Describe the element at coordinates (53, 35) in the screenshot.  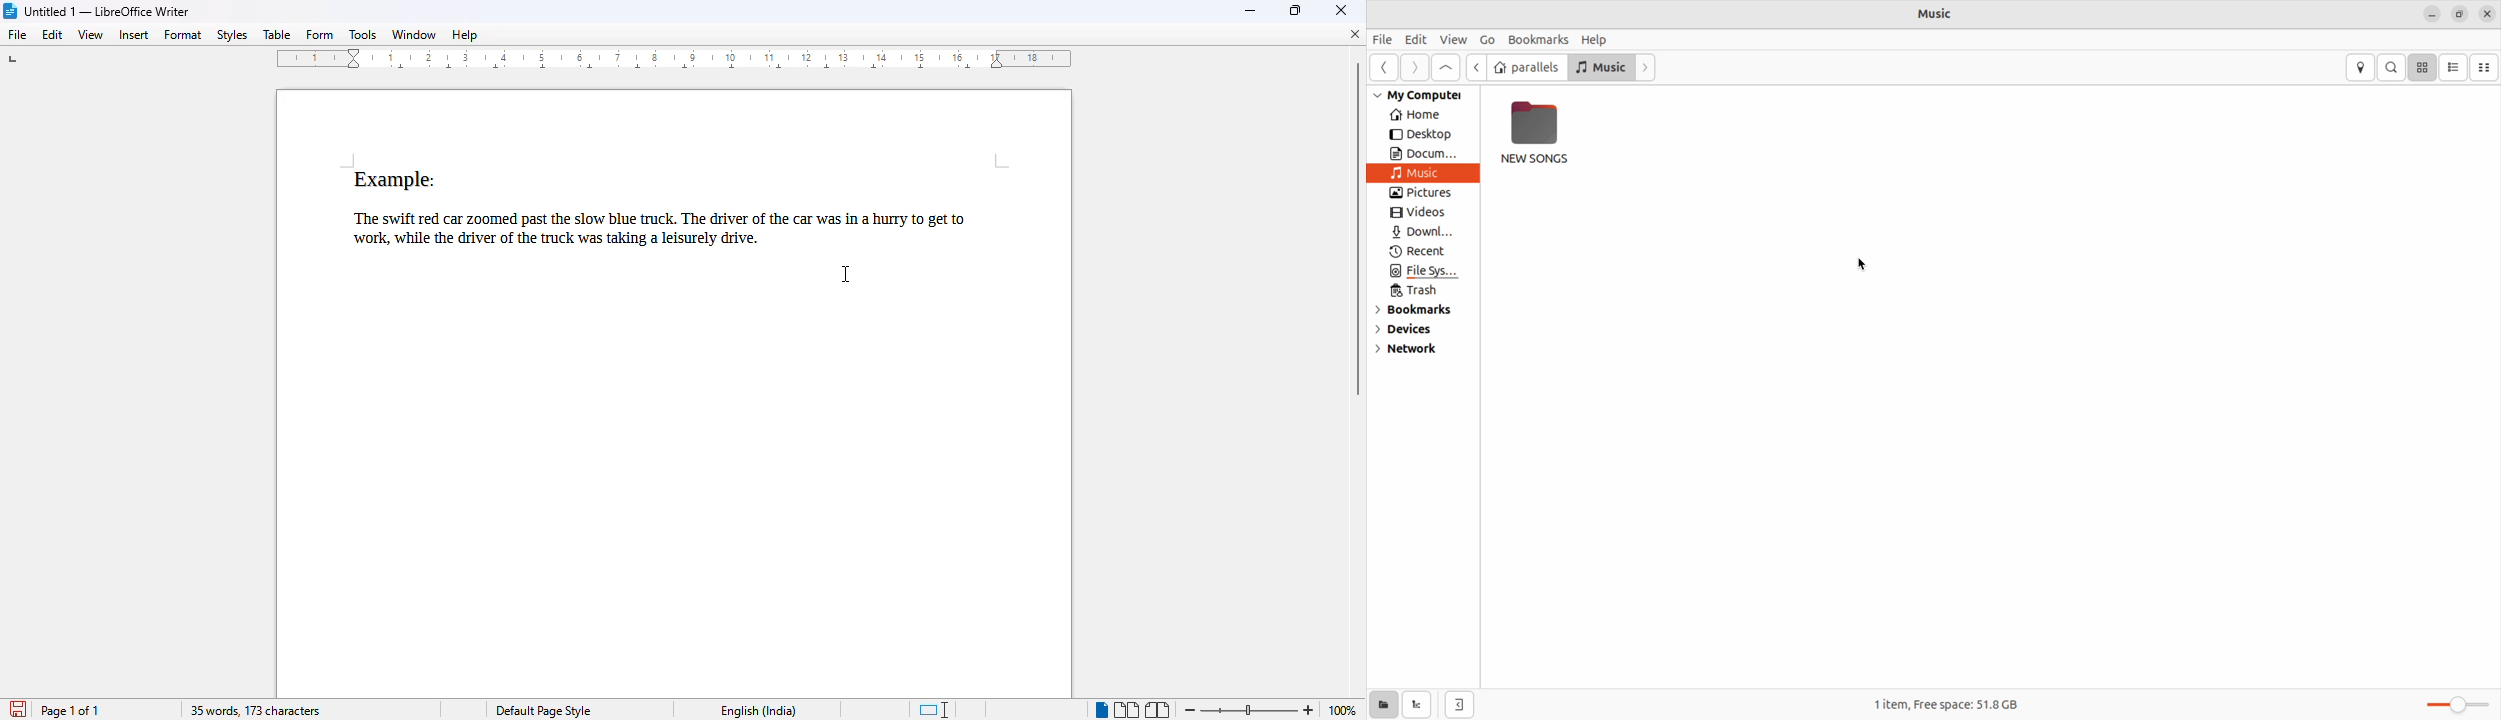
I see `edit` at that location.